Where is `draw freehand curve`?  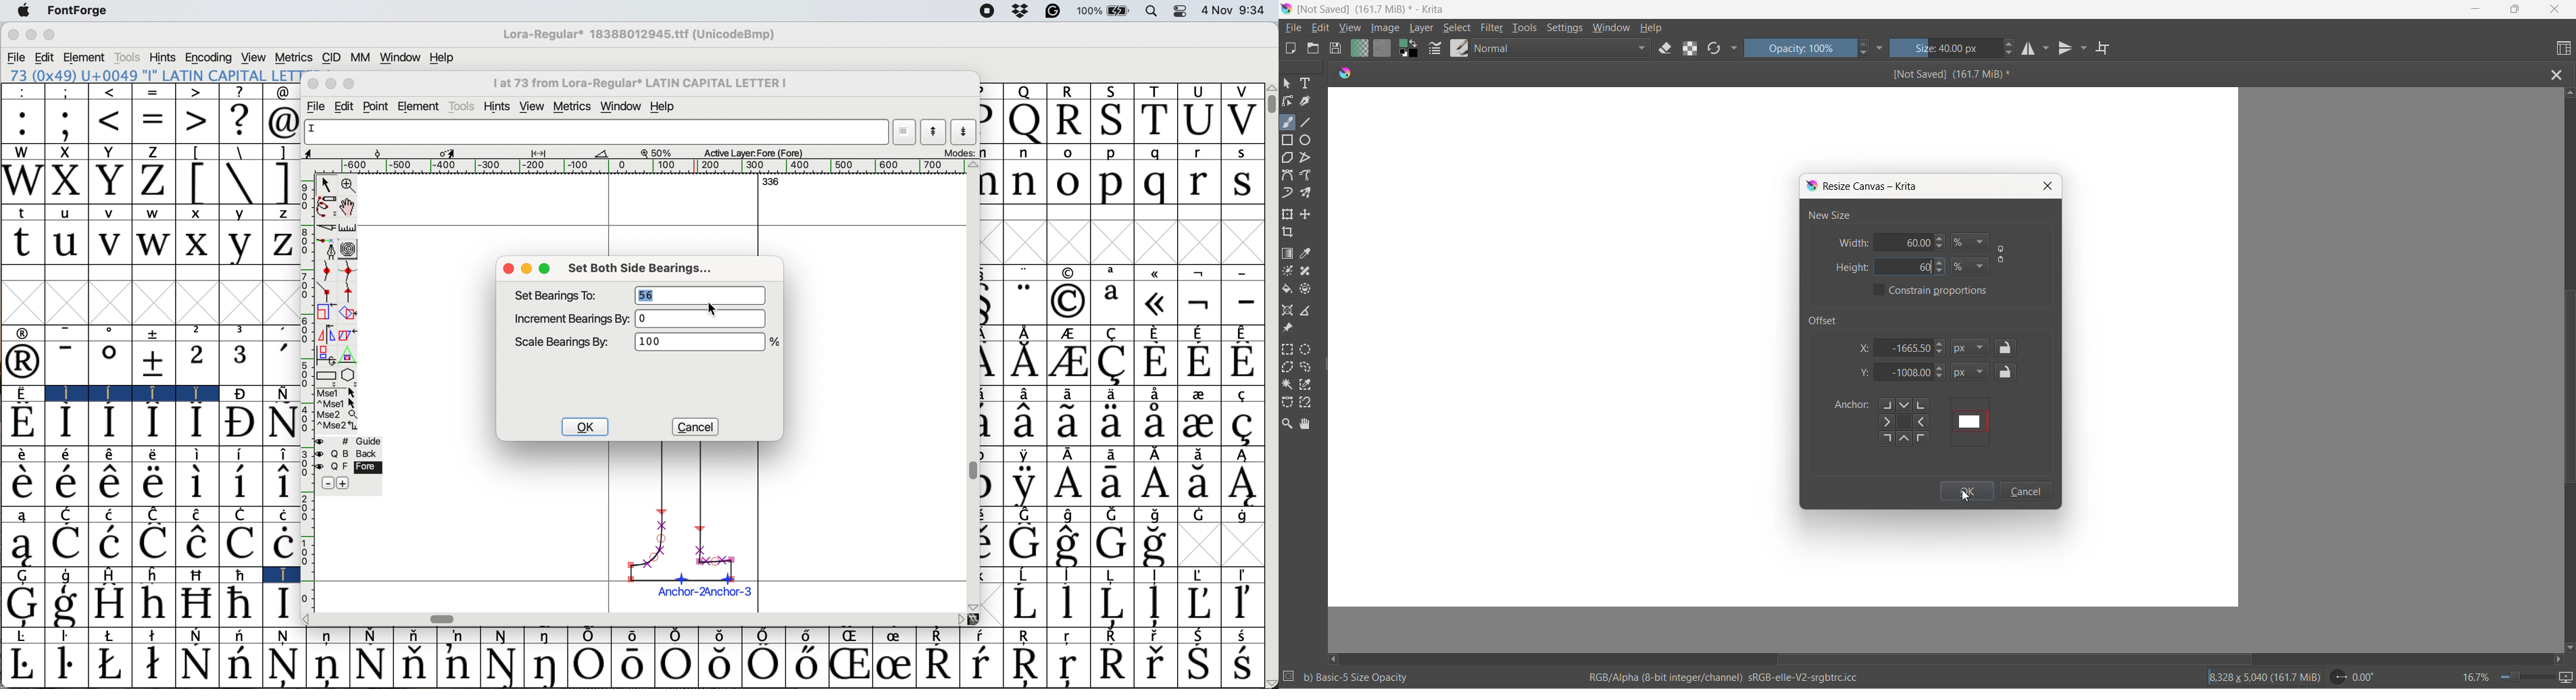
draw freehand curve is located at coordinates (326, 206).